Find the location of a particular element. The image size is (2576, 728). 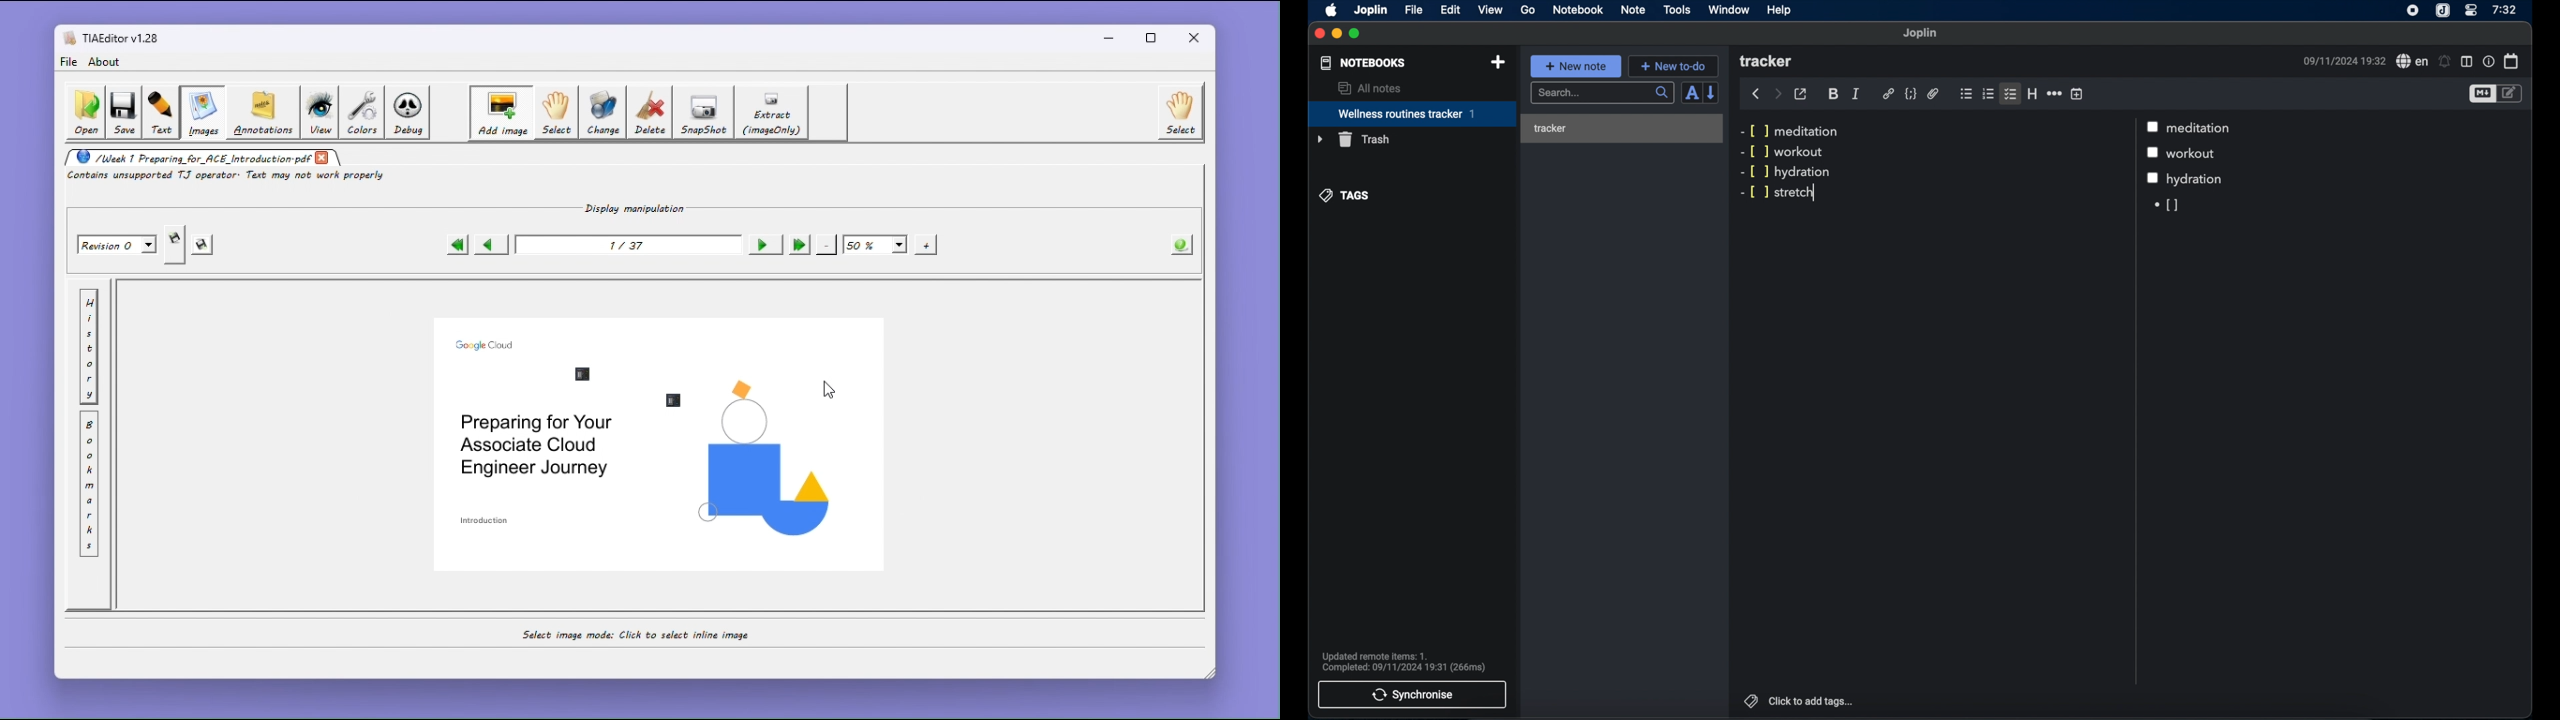

toggle sort order field is located at coordinates (1691, 93).